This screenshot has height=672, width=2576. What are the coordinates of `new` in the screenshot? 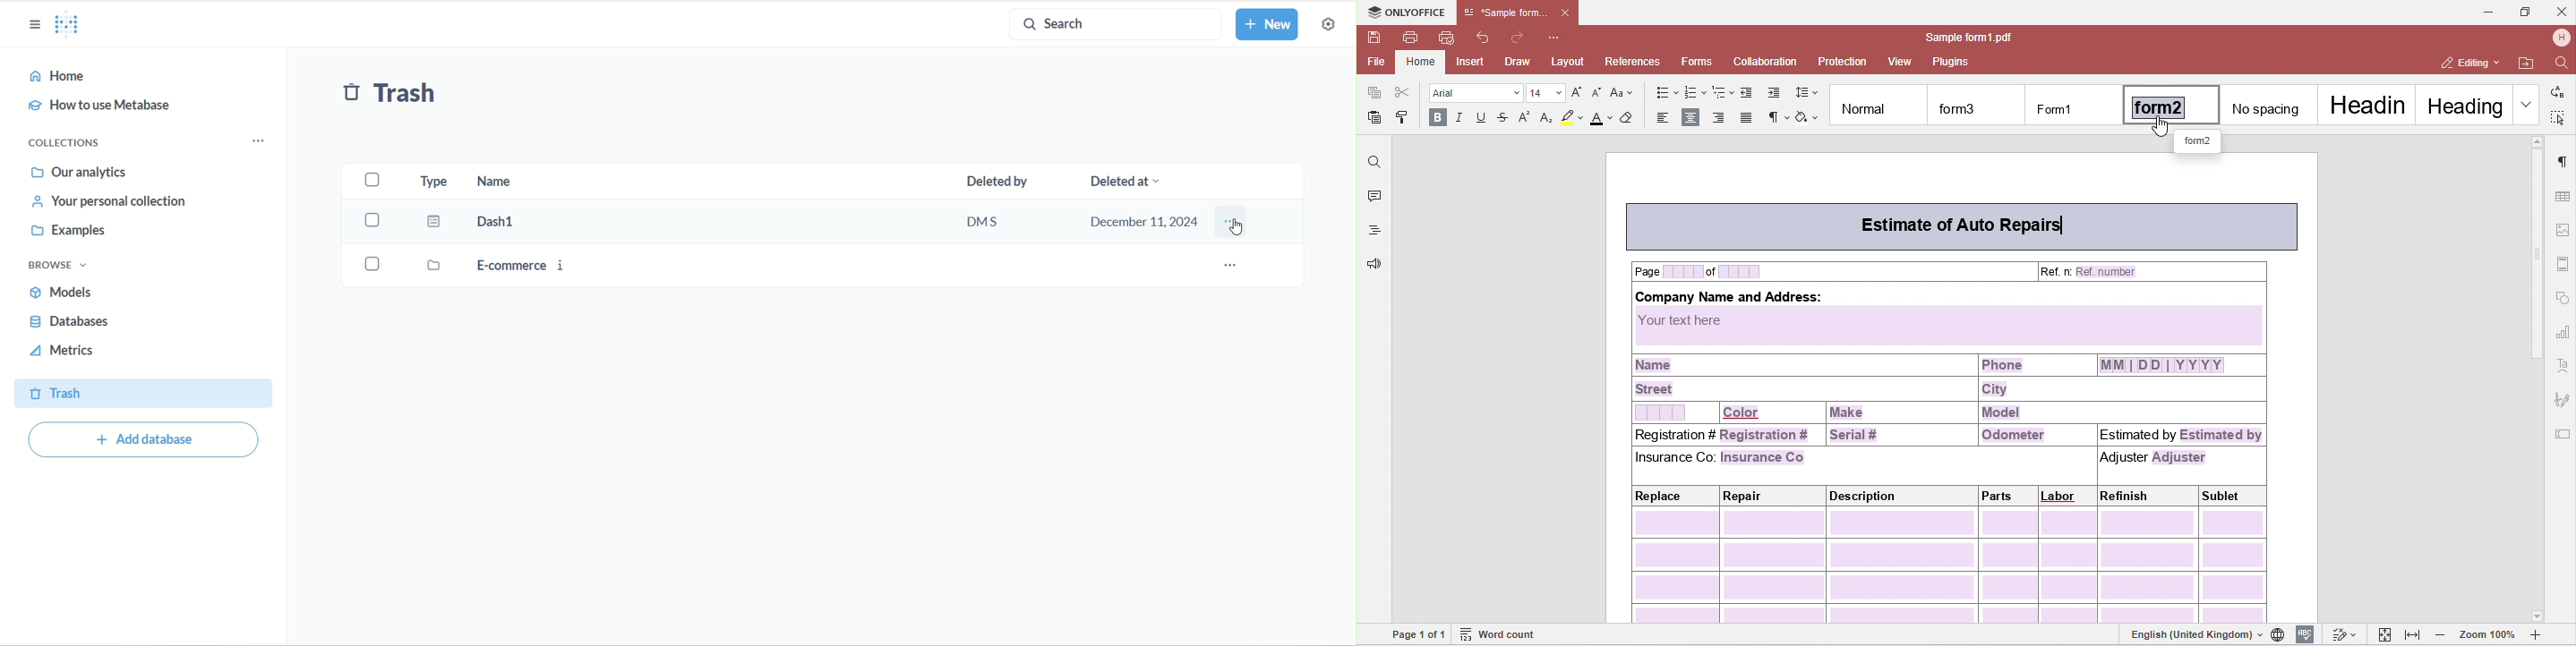 It's located at (1272, 25).